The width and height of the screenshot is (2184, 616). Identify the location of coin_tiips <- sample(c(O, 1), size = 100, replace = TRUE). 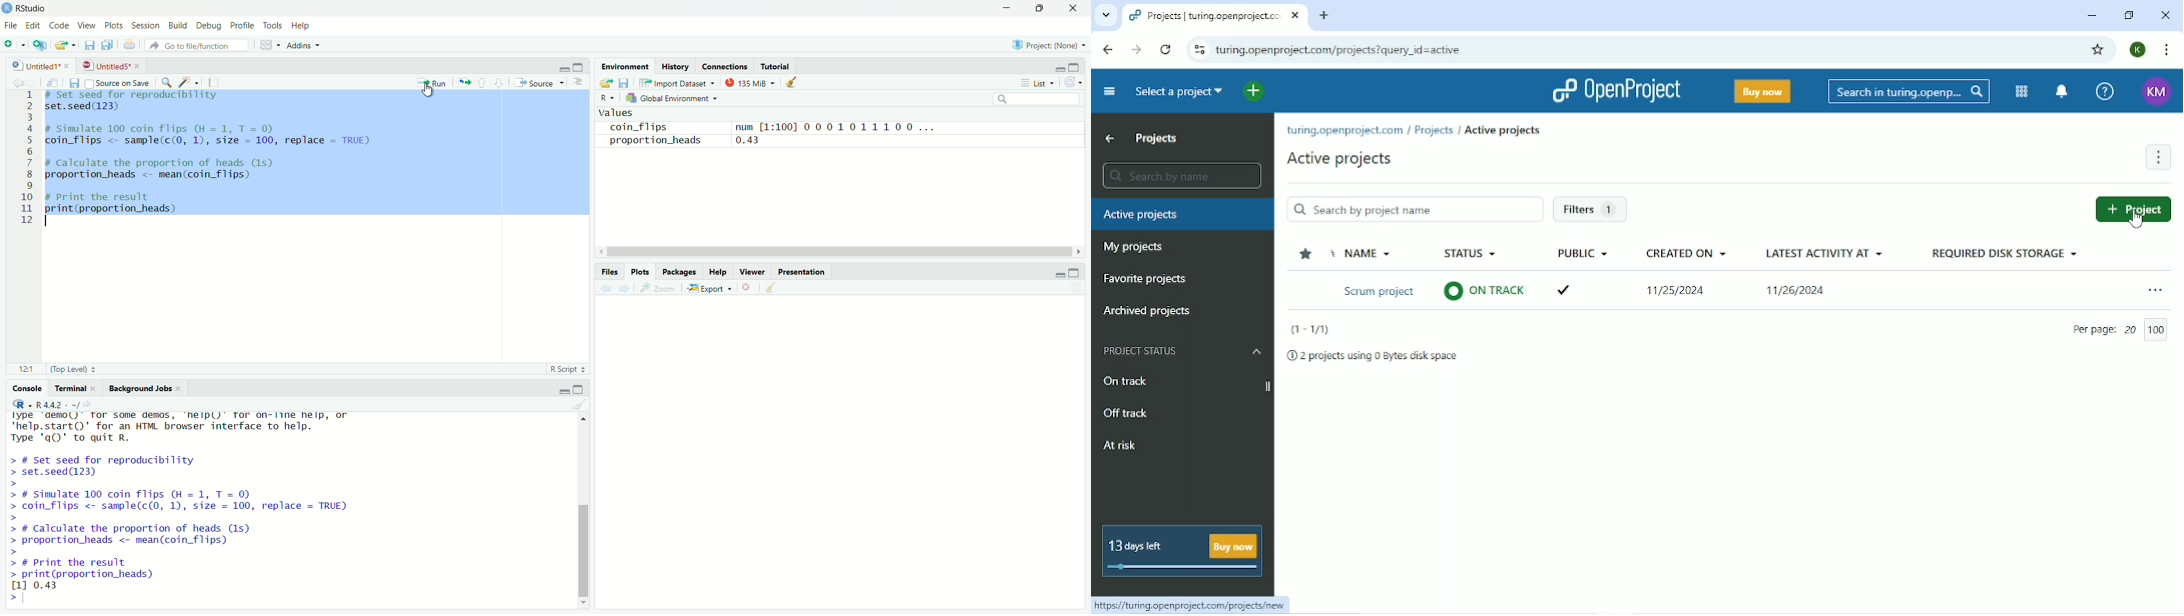
(214, 141).